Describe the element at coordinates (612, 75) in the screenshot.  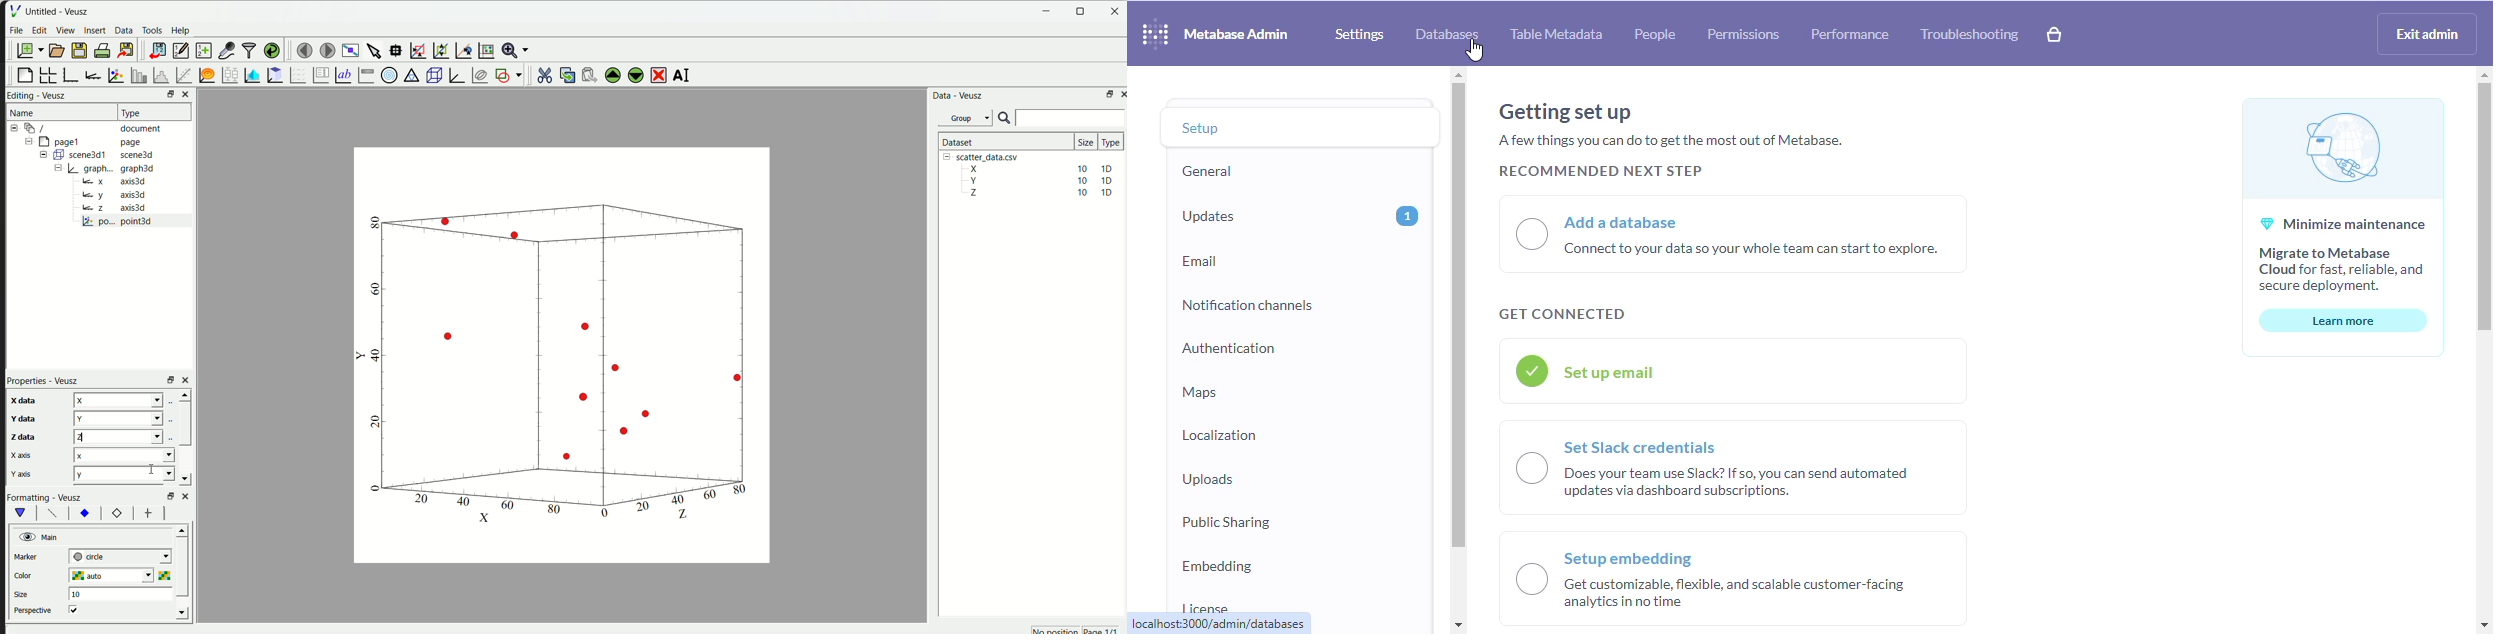
I see `move up the selected widget` at that location.